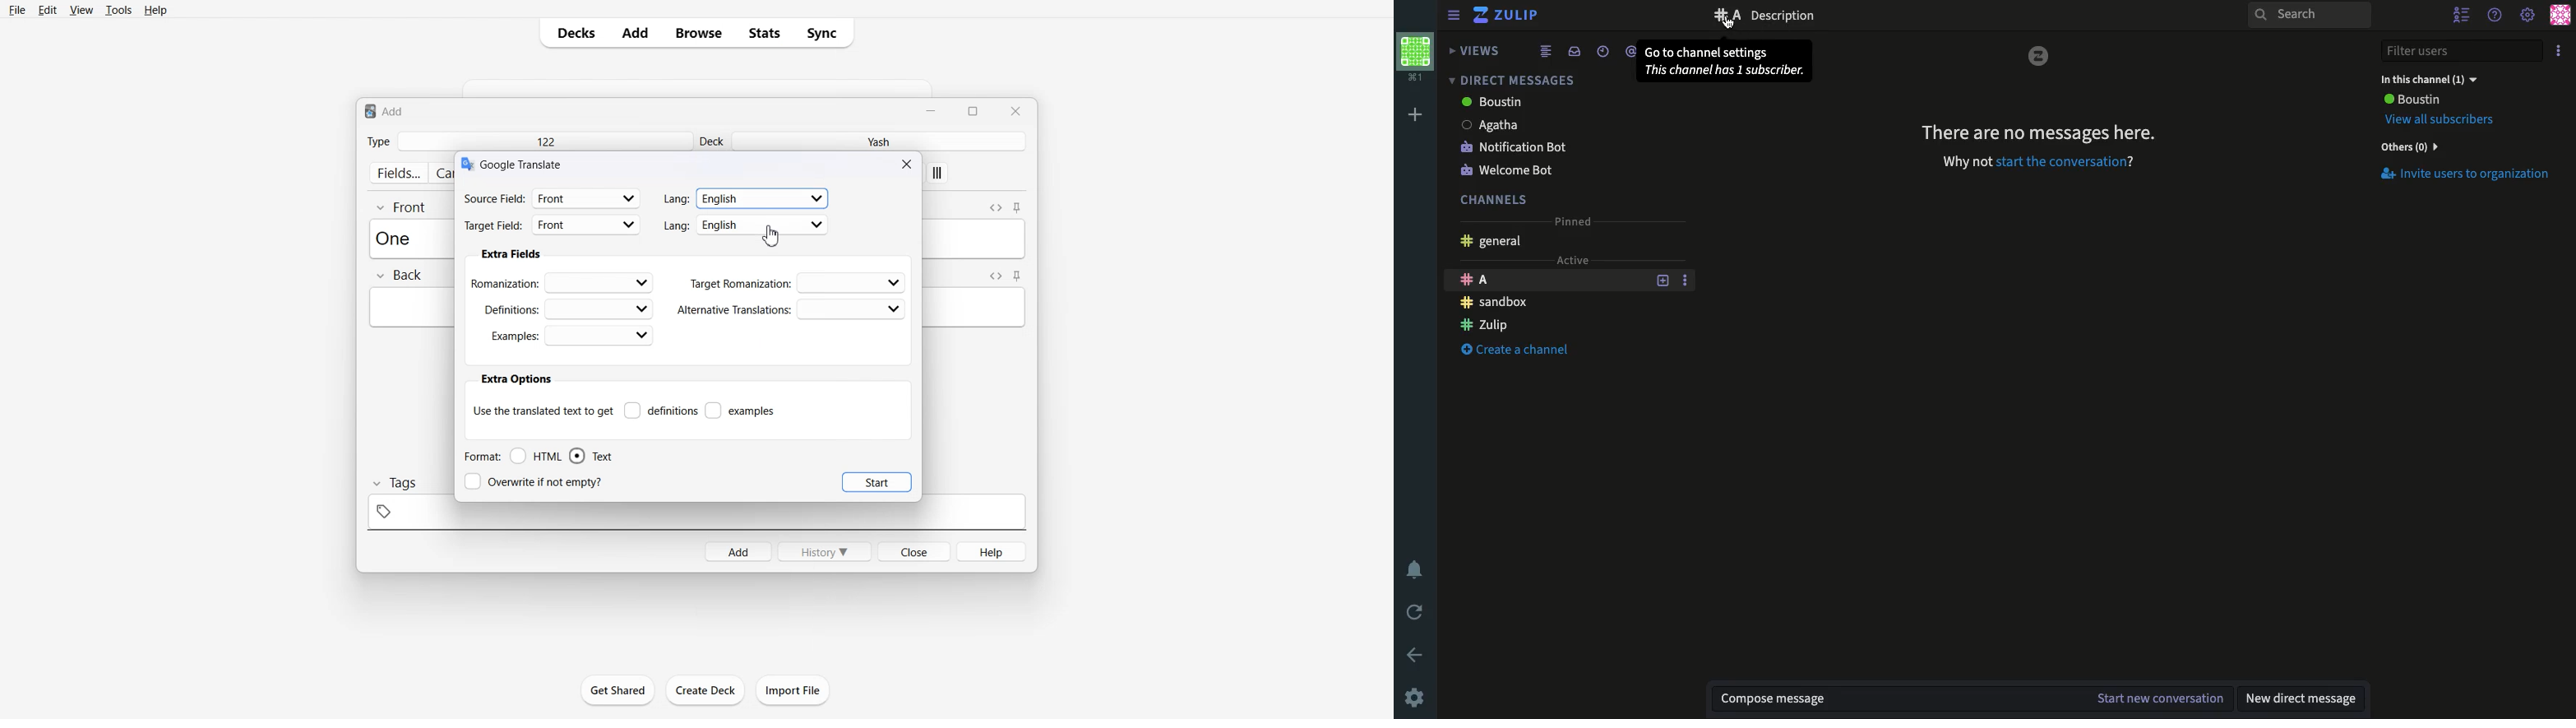 The image size is (2576, 728). I want to click on Zulip, so click(1487, 326).